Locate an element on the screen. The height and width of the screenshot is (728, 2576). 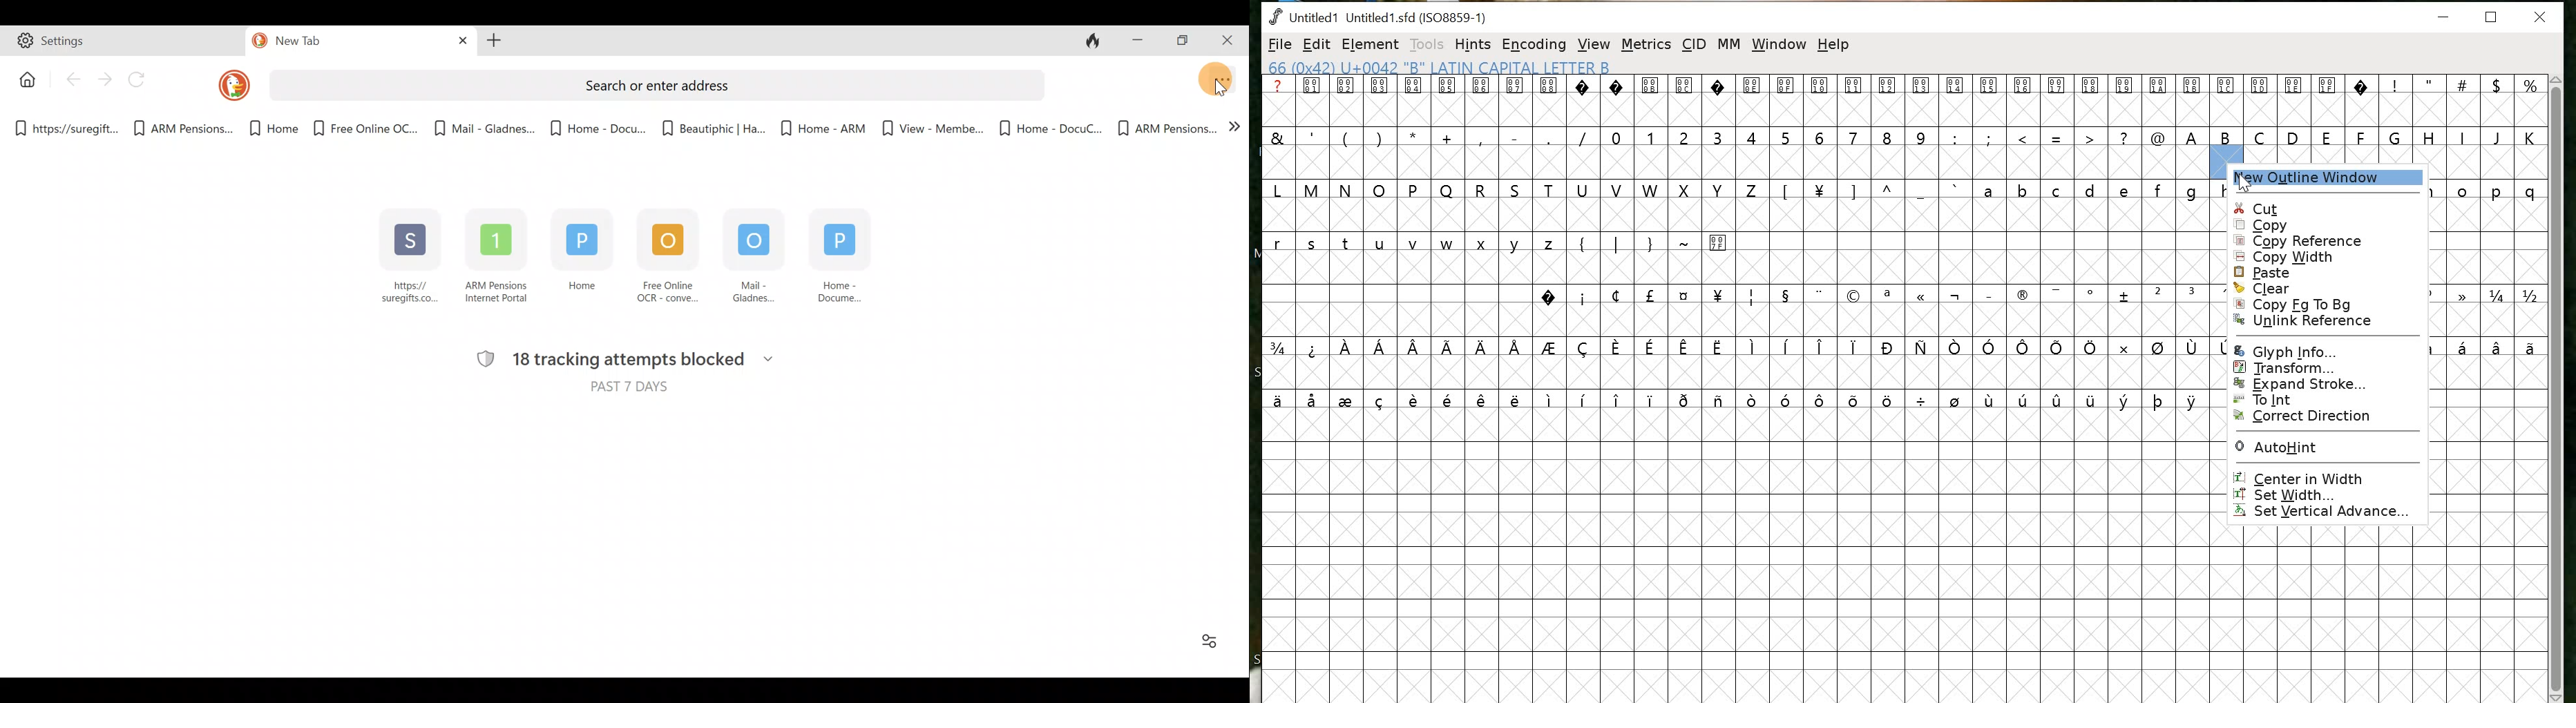
ARM Pensions... is located at coordinates (1167, 126).